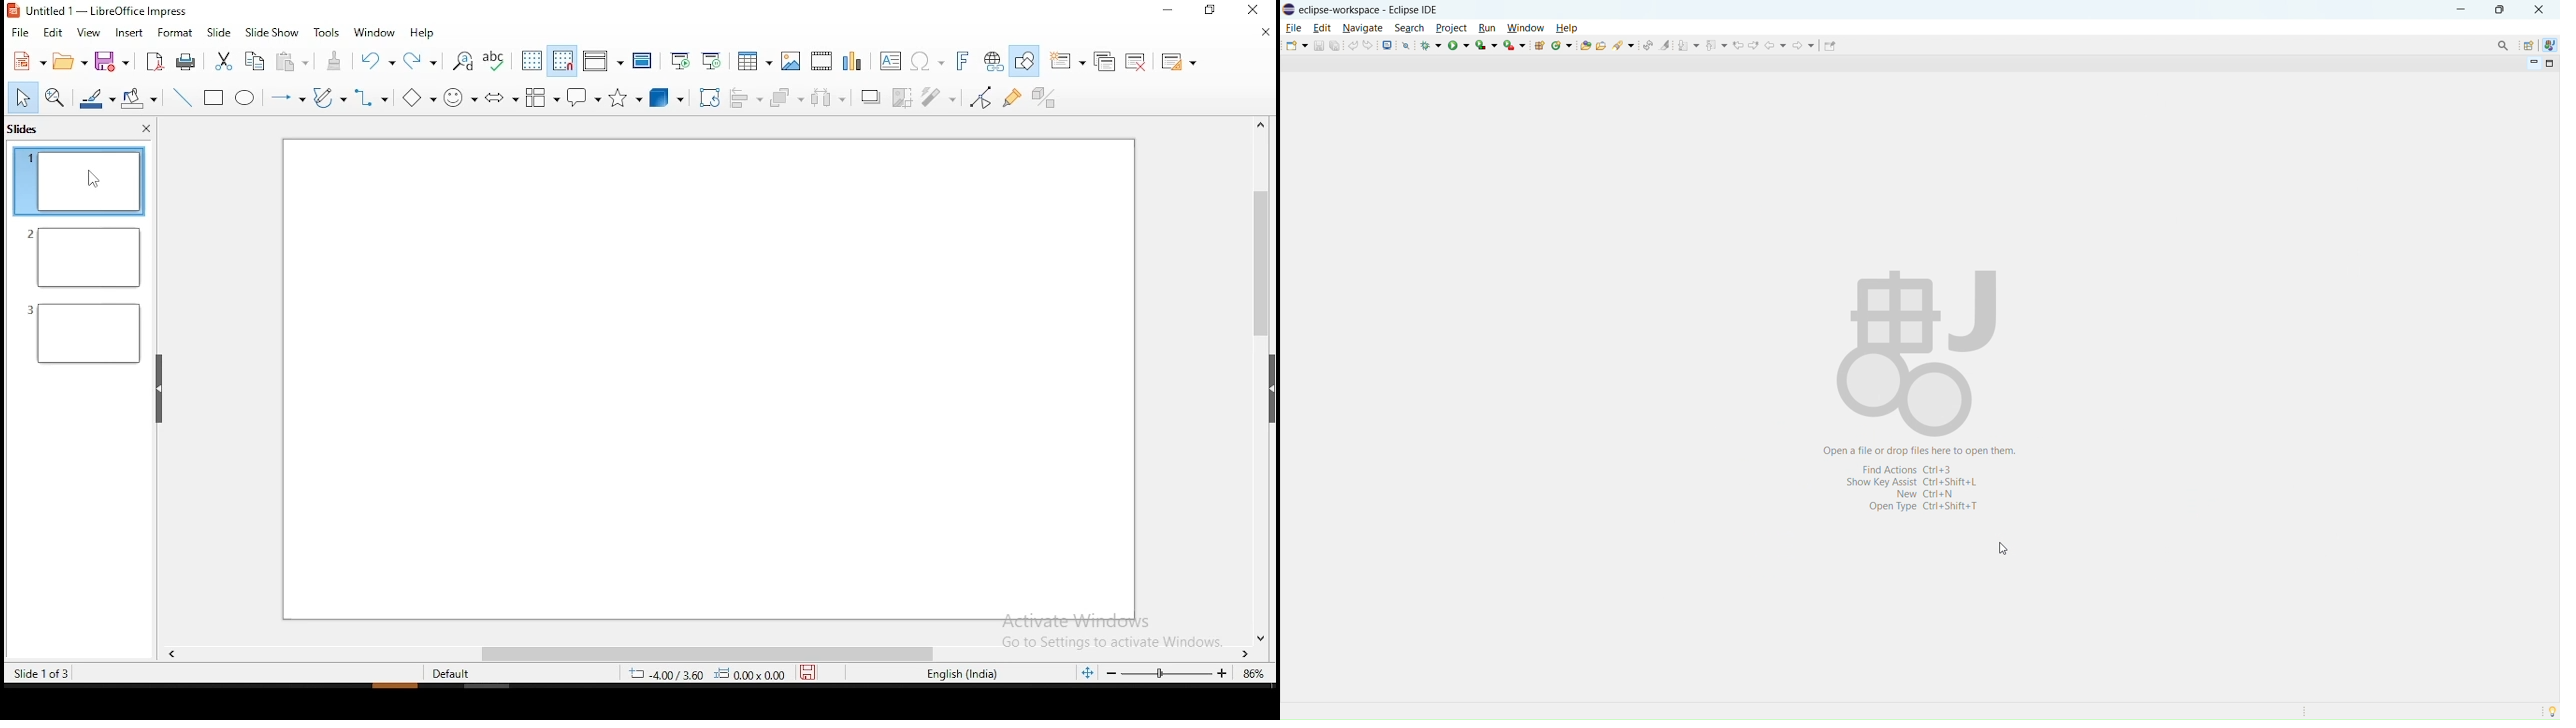 This screenshot has width=2576, height=728. Describe the element at coordinates (602, 62) in the screenshot. I see `display views` at that location.